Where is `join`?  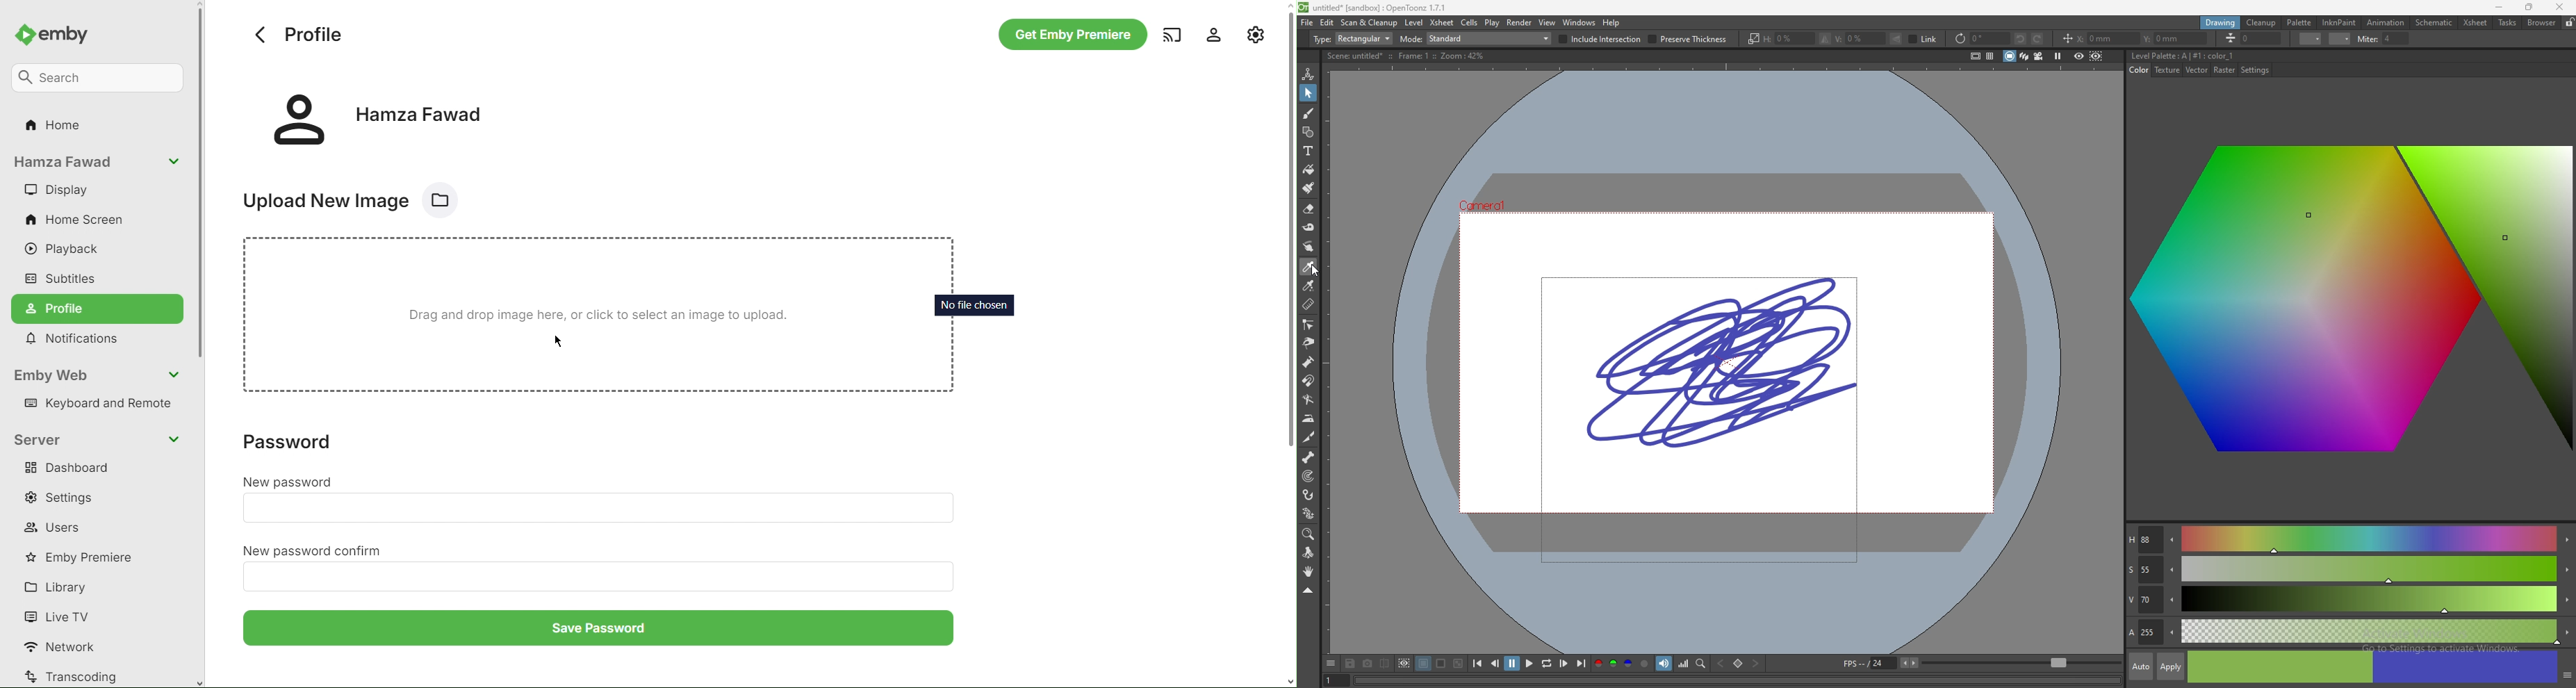
join is located at coordinates (2341, 38).